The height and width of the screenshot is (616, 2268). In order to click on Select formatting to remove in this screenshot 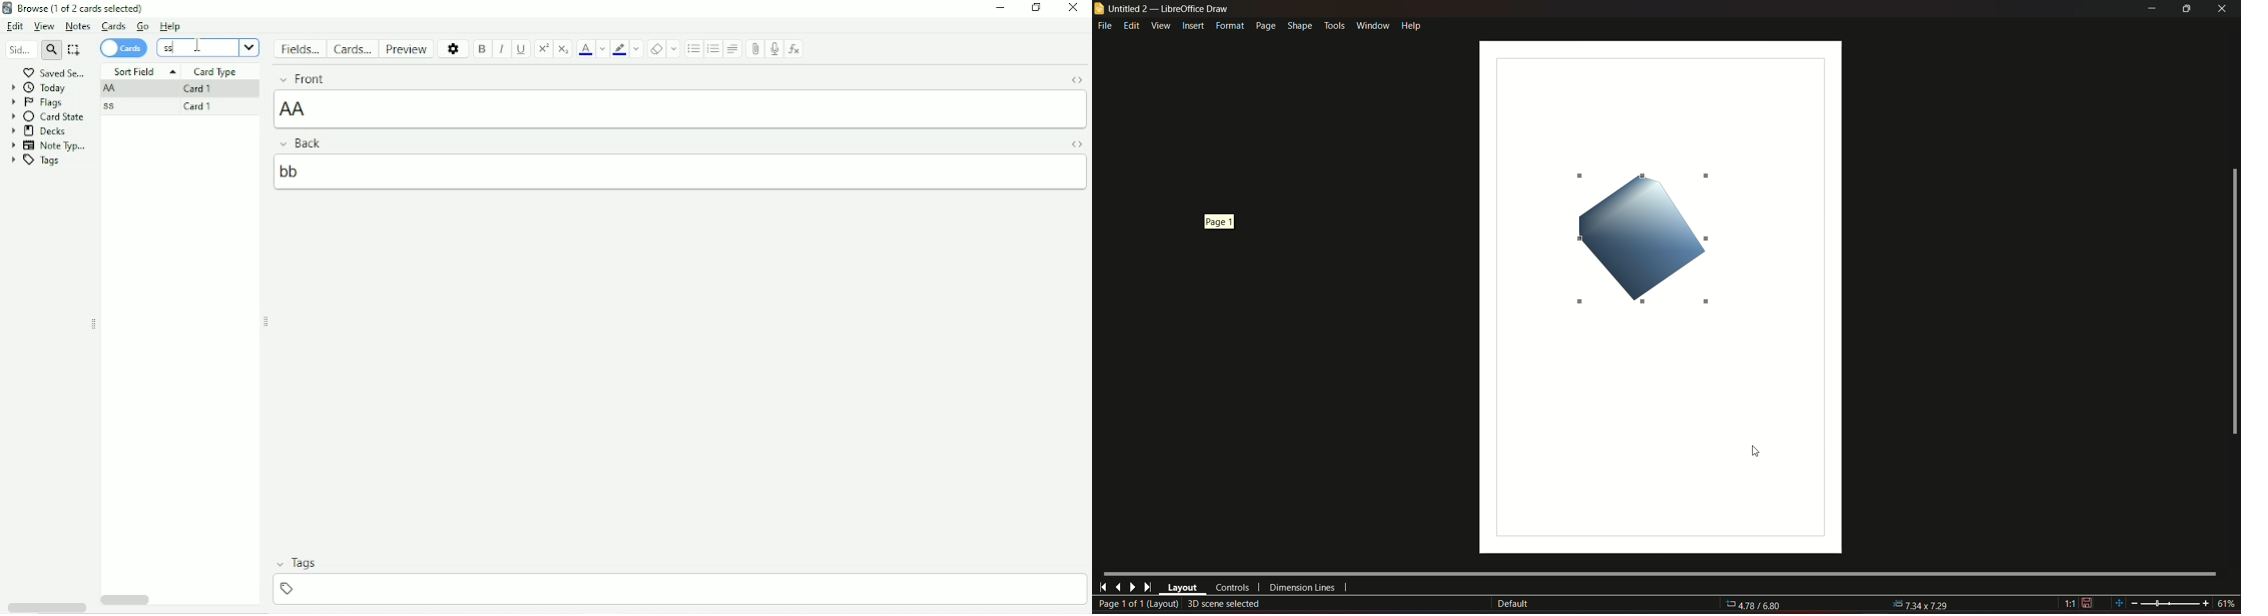, I will do `click(675, 49)`.